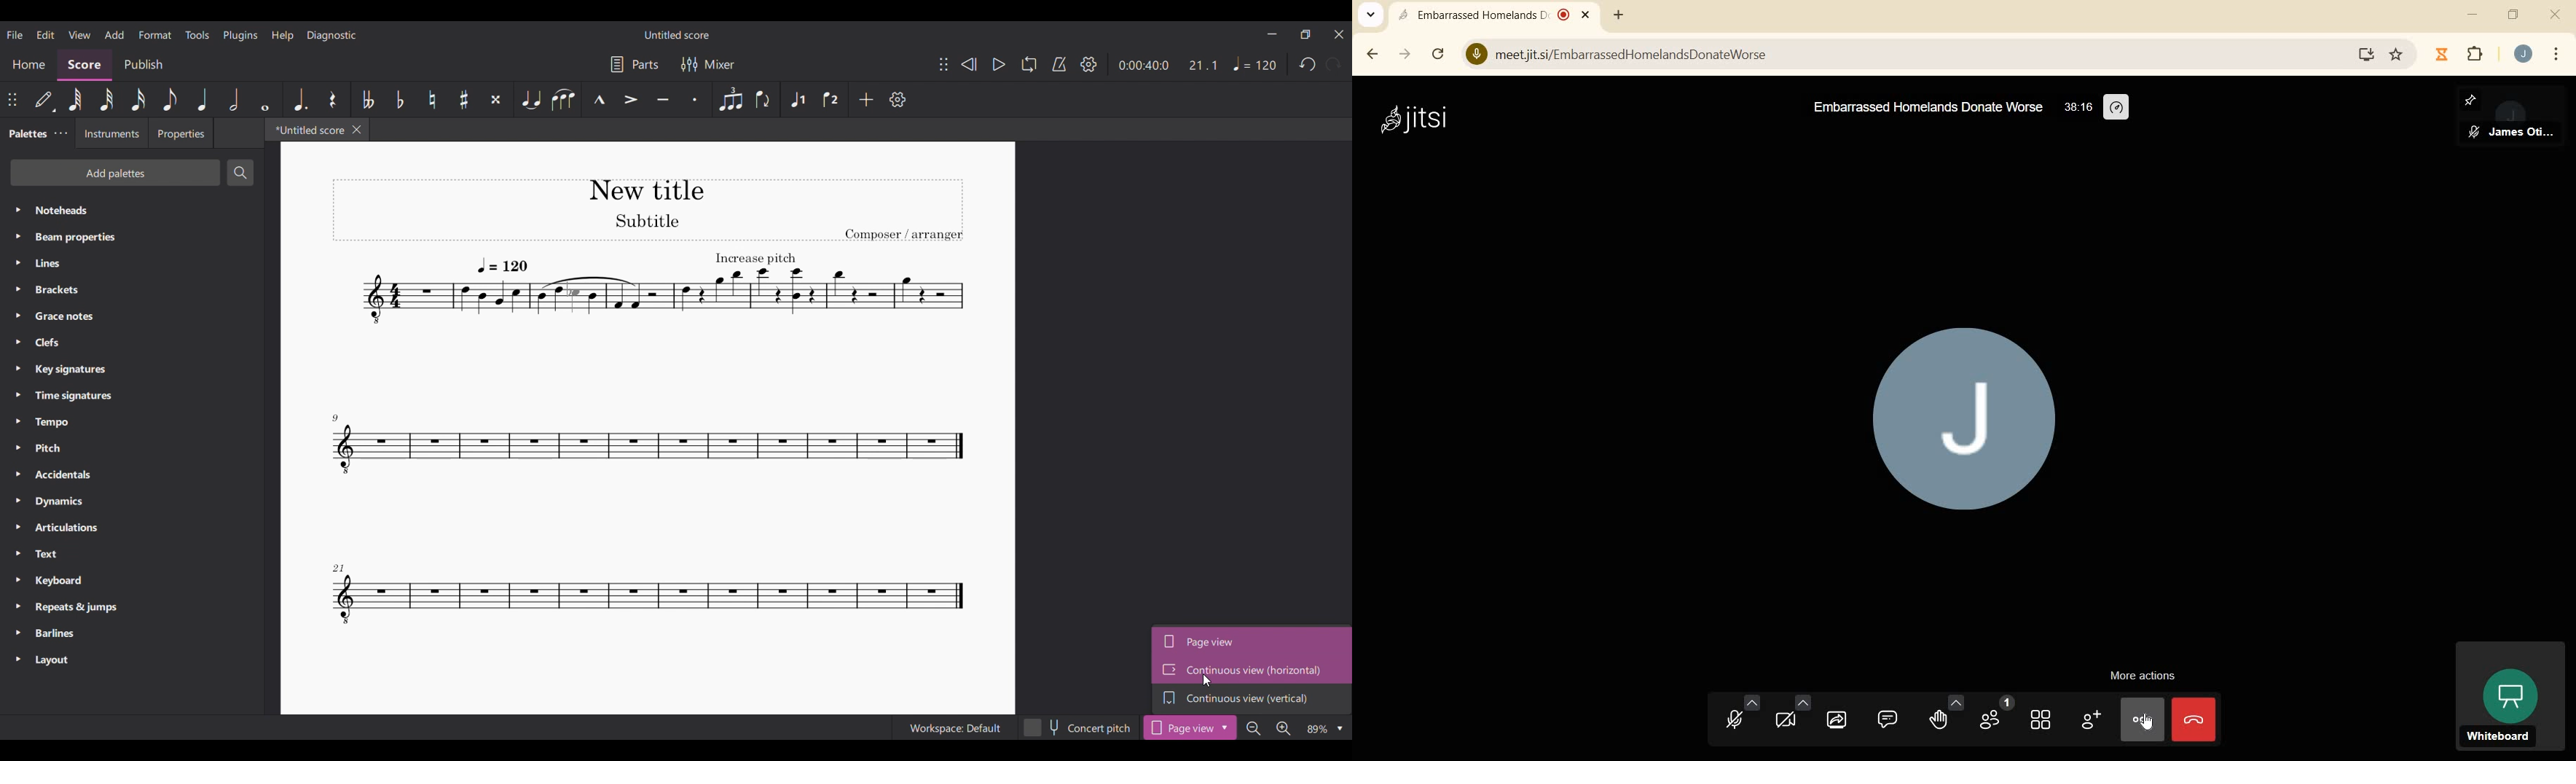  Describe the element at coordinates (132, 423) in the screenshot. I see `Tempo` at that location.